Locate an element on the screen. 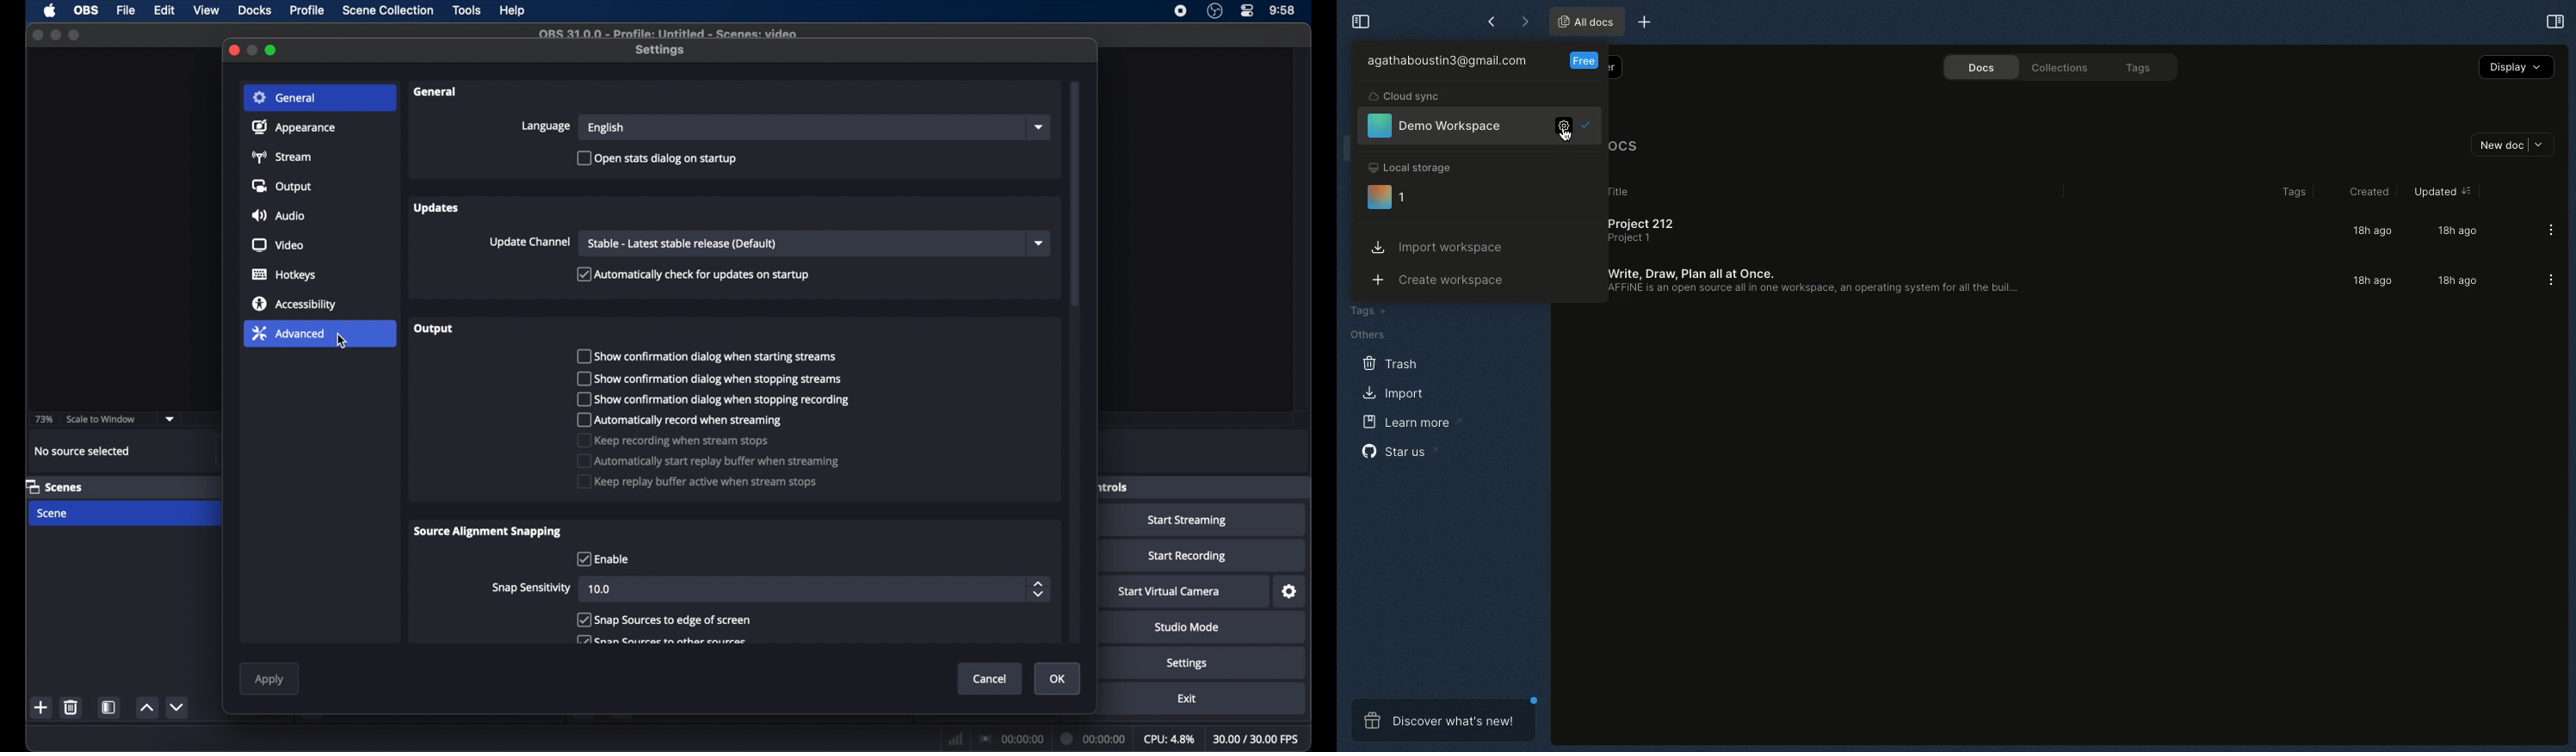 The height and width of the screenshot is (756, 2576). maximize is located at coordinates (272, 51).